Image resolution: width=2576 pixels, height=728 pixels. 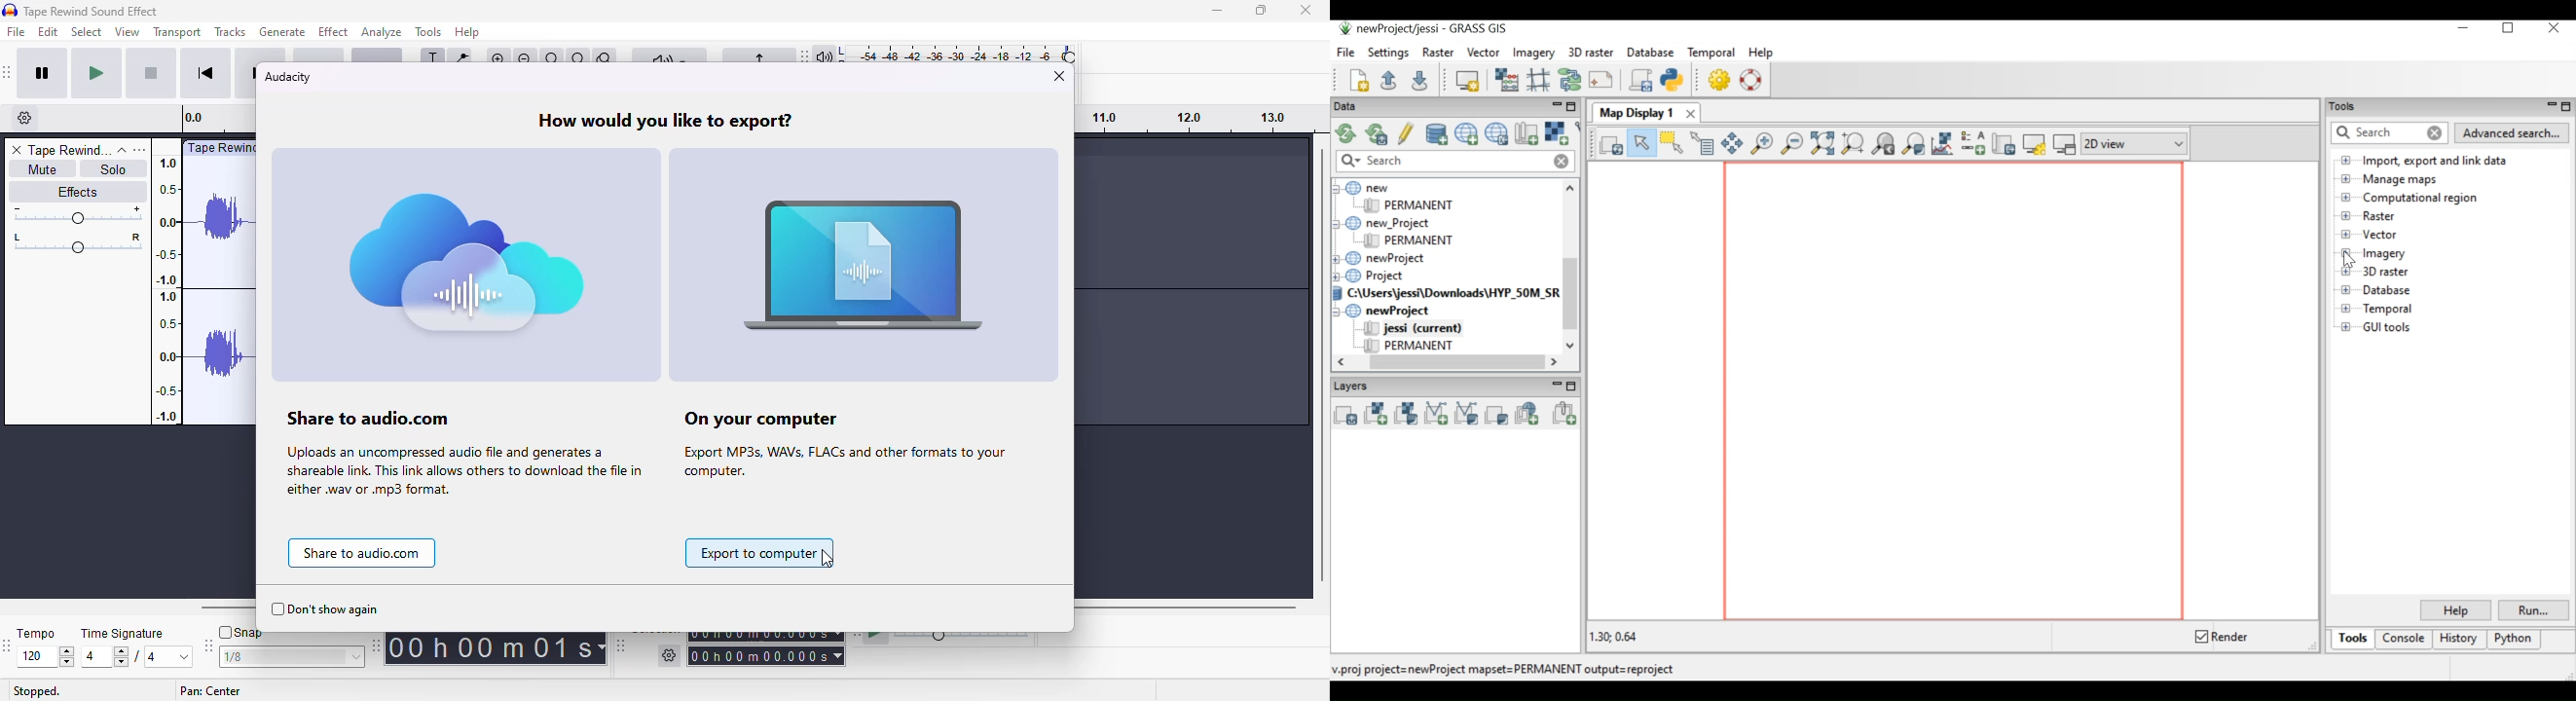 I want to click on envelope tool, so click(x=460, y=59).